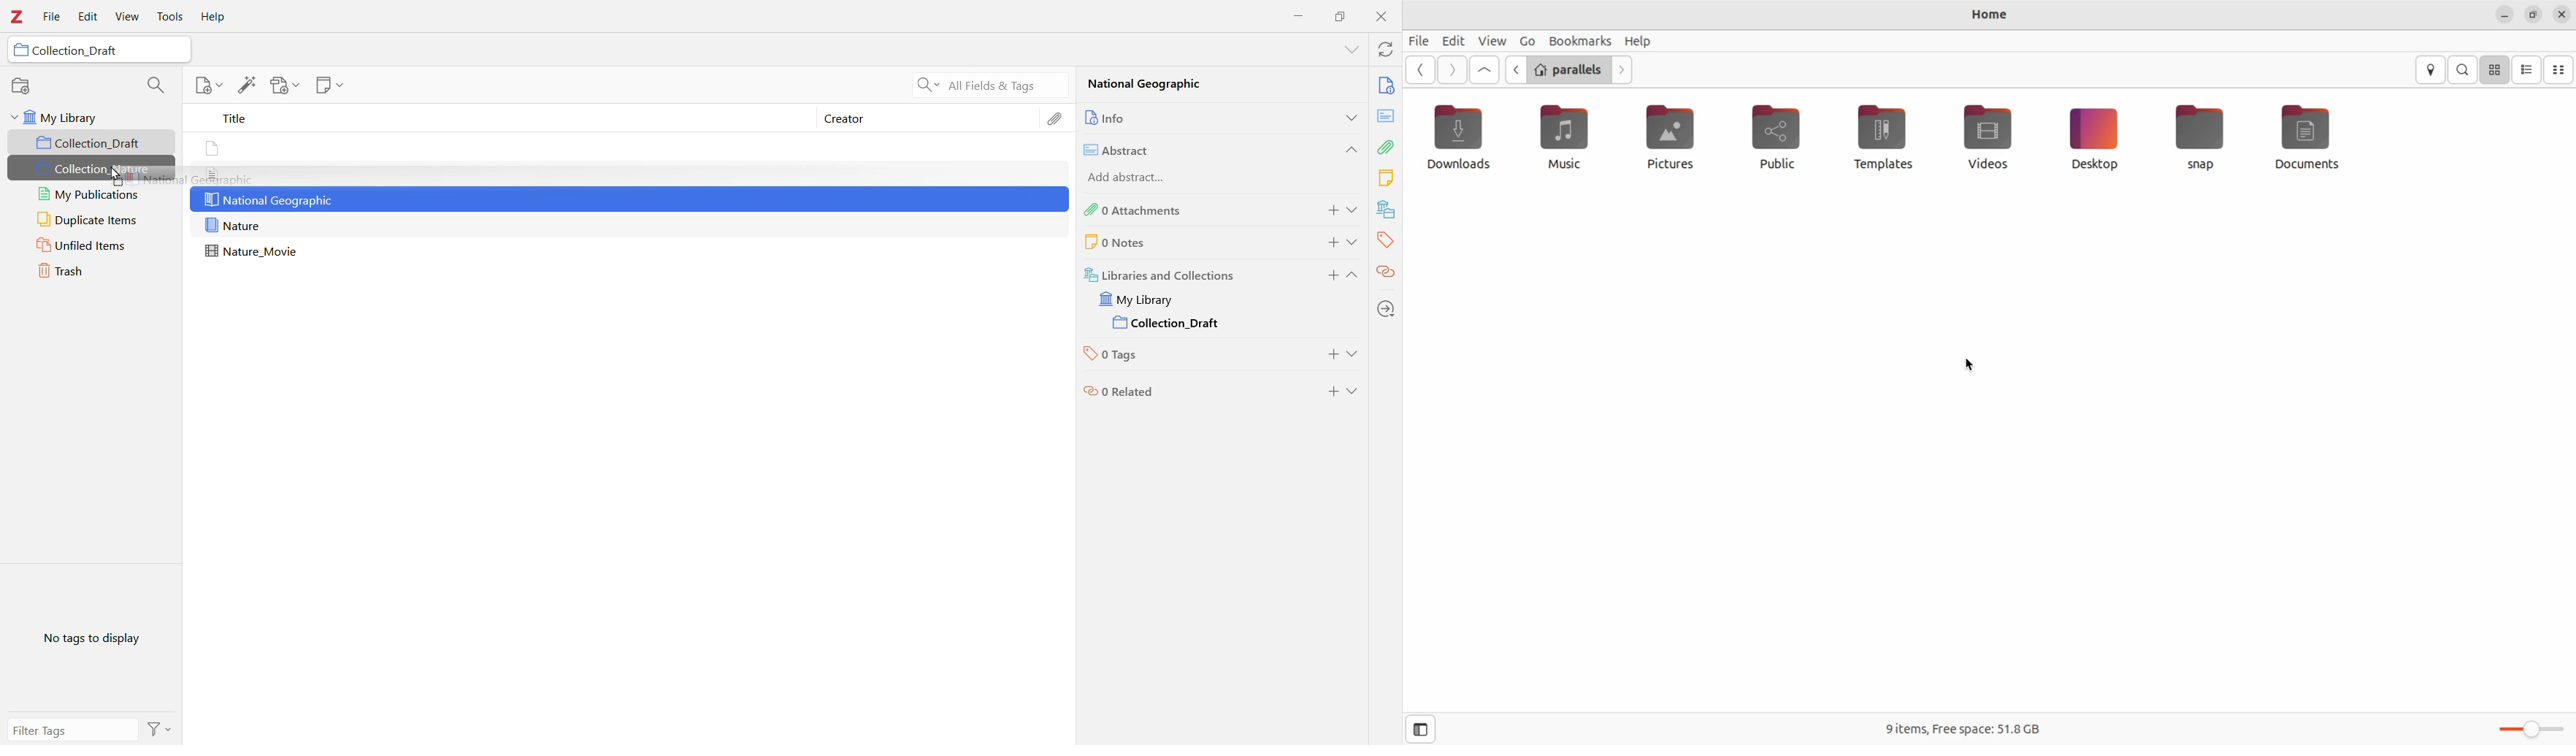  What do you see at coordinates (72, 729) in the screenshot?
I see `Filter Tags` at bounding box center [72, 729].